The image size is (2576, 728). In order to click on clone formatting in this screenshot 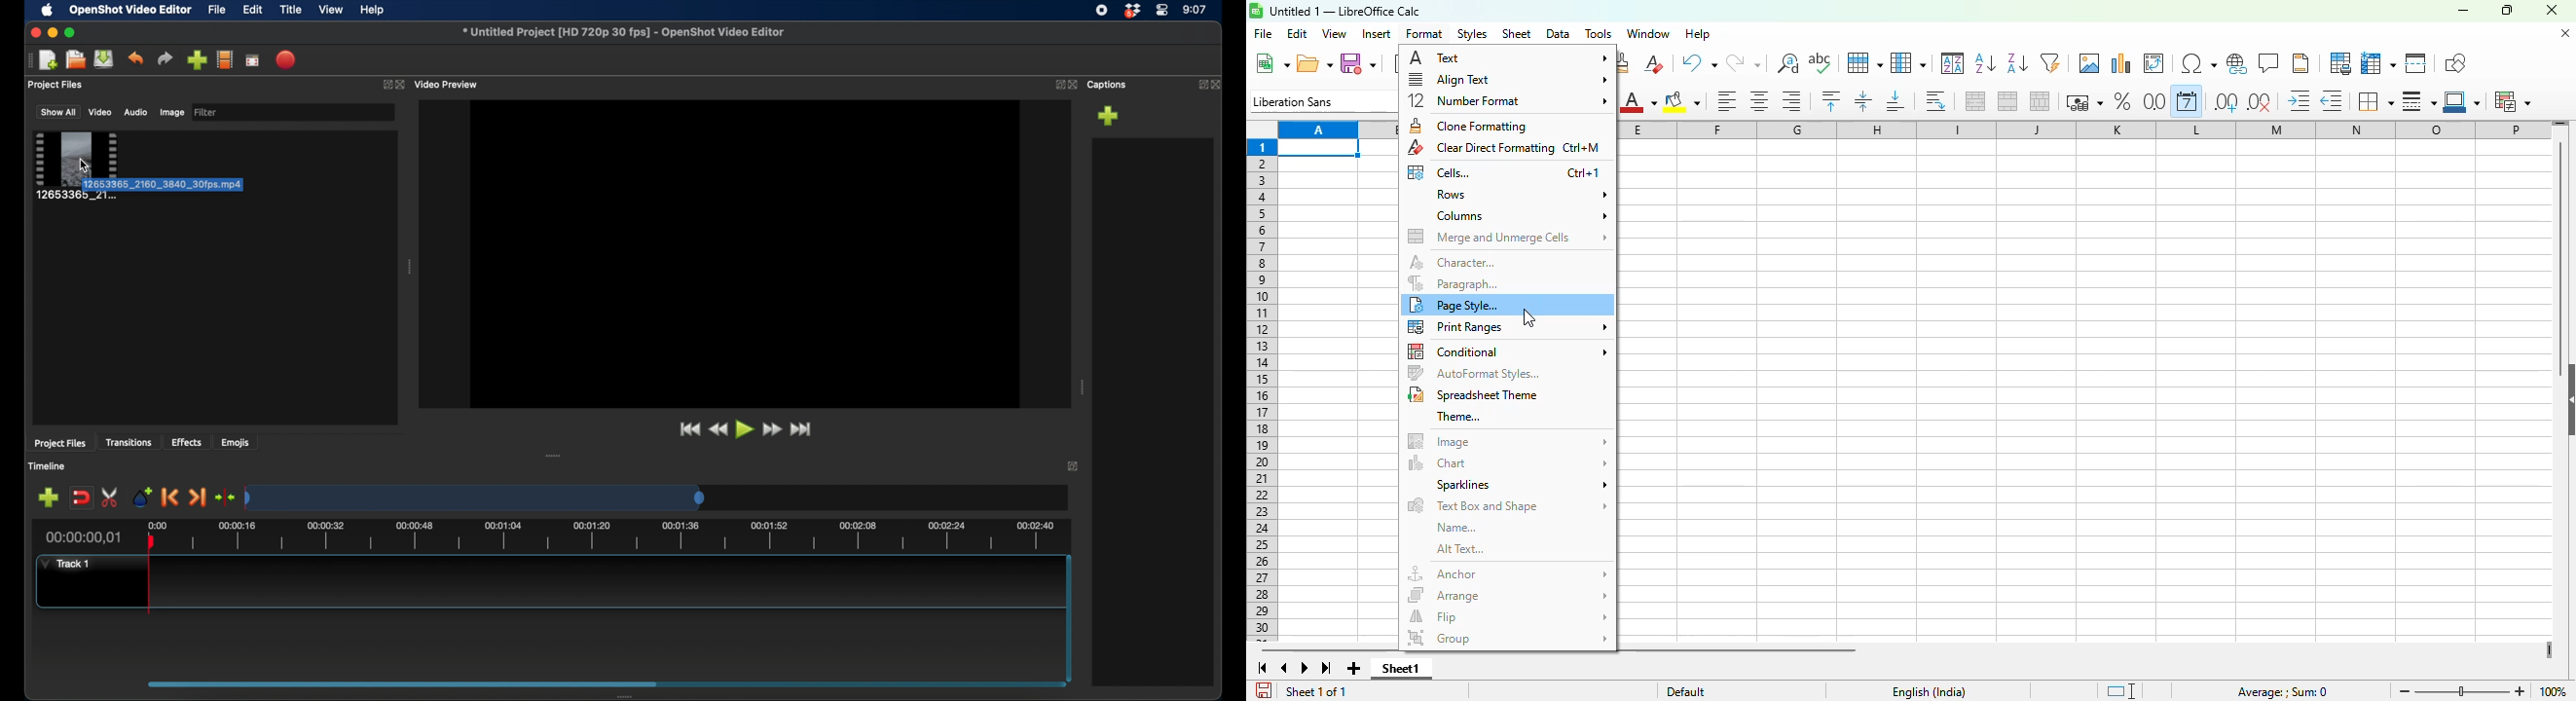, I will do `click(1627, 63)`.